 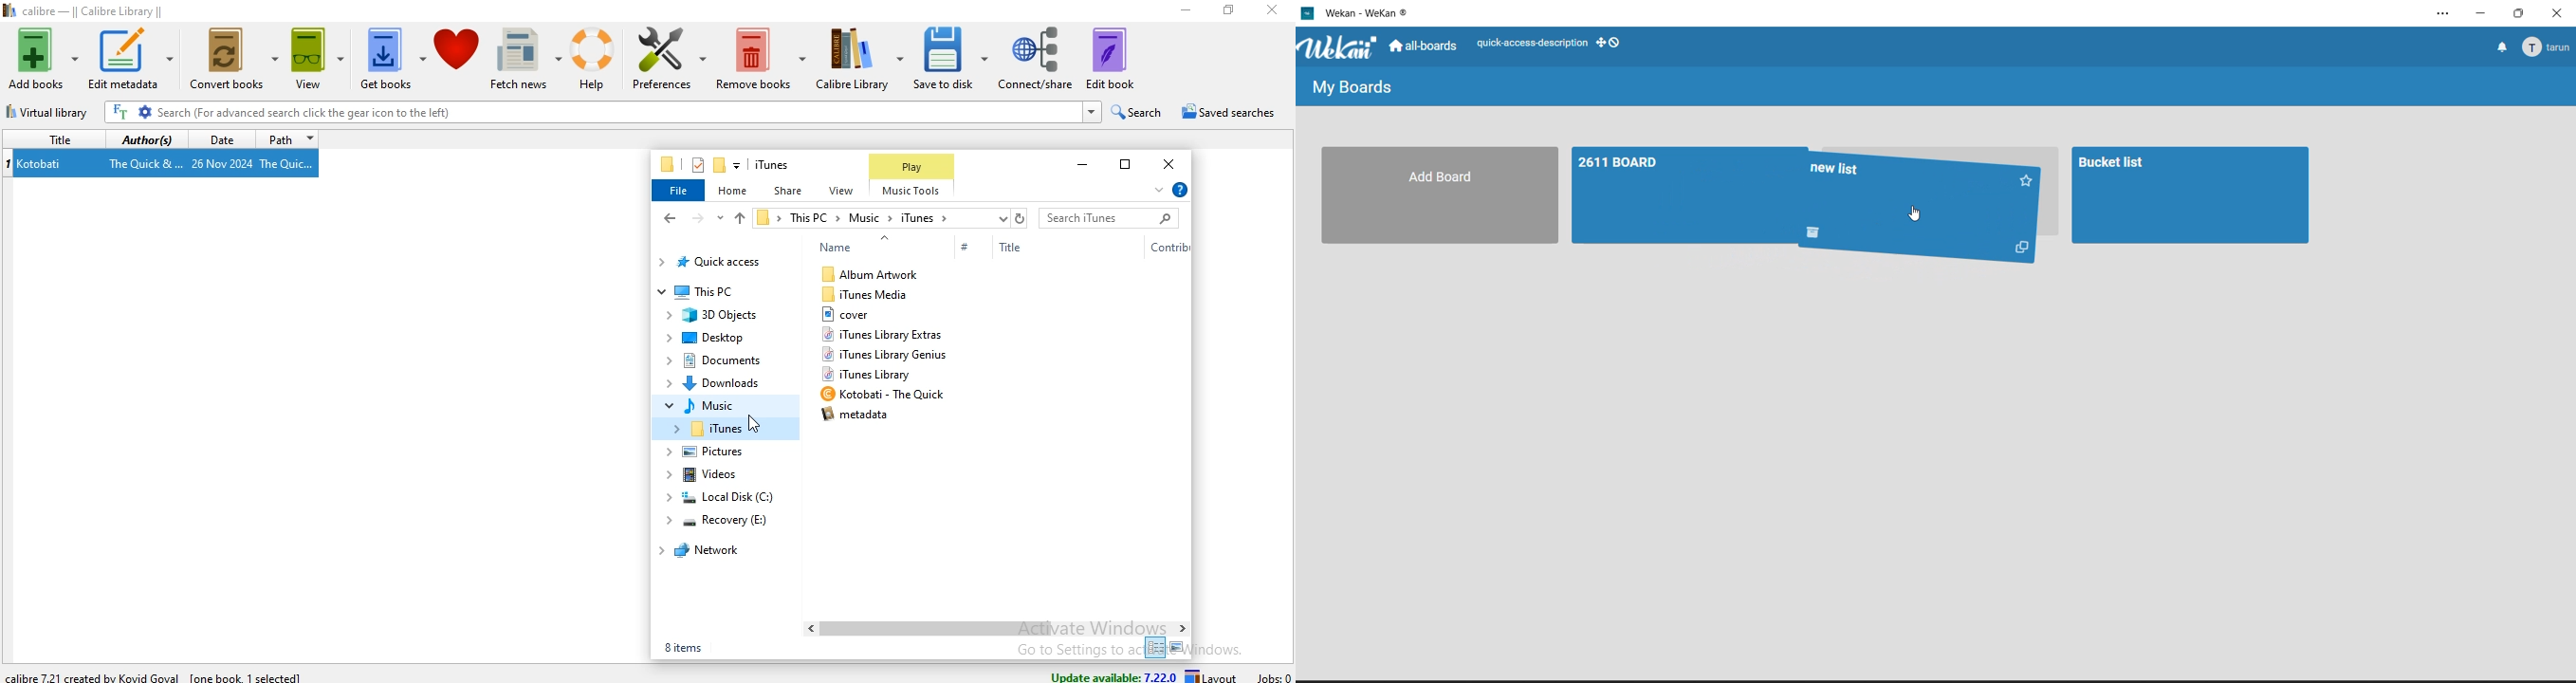 What do you see at coordinates (1122, 162) in the screenshot?
I see `restore` at bounding box center [1122, 162].